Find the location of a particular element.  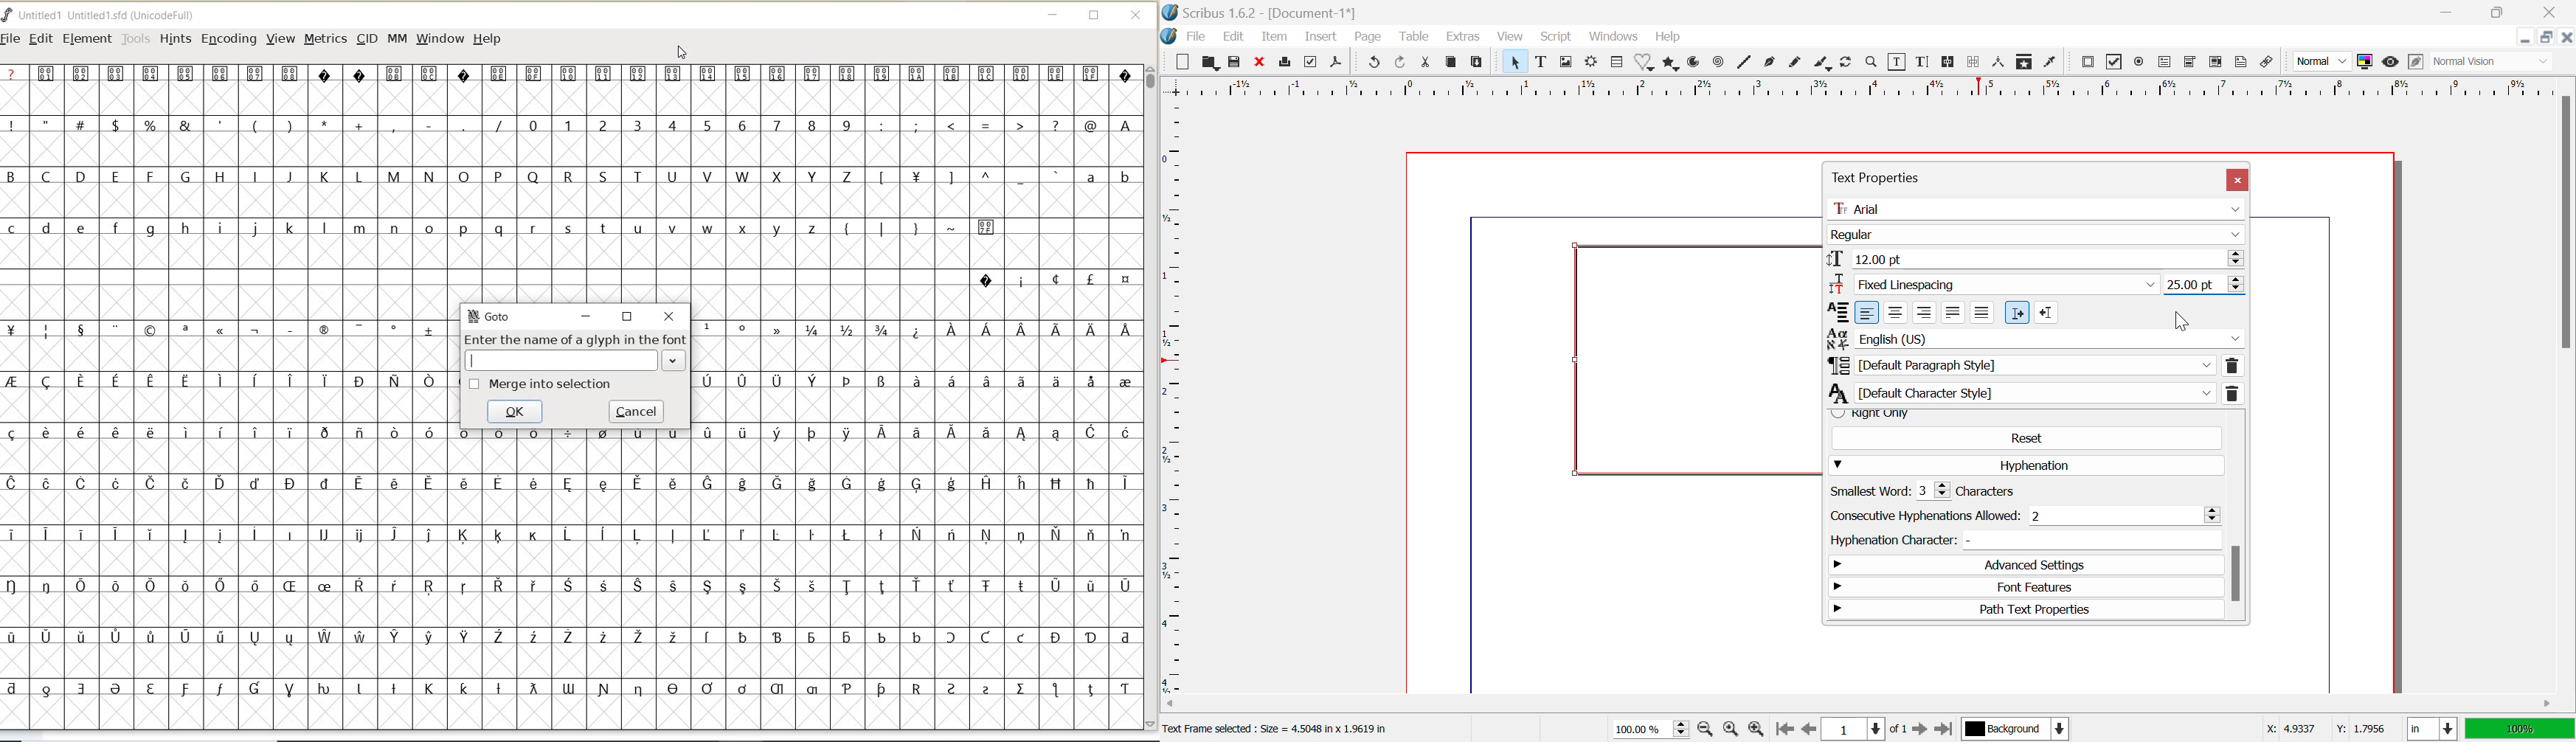

Horizontal Scroll Bar is located at coordinates (1849, 704).